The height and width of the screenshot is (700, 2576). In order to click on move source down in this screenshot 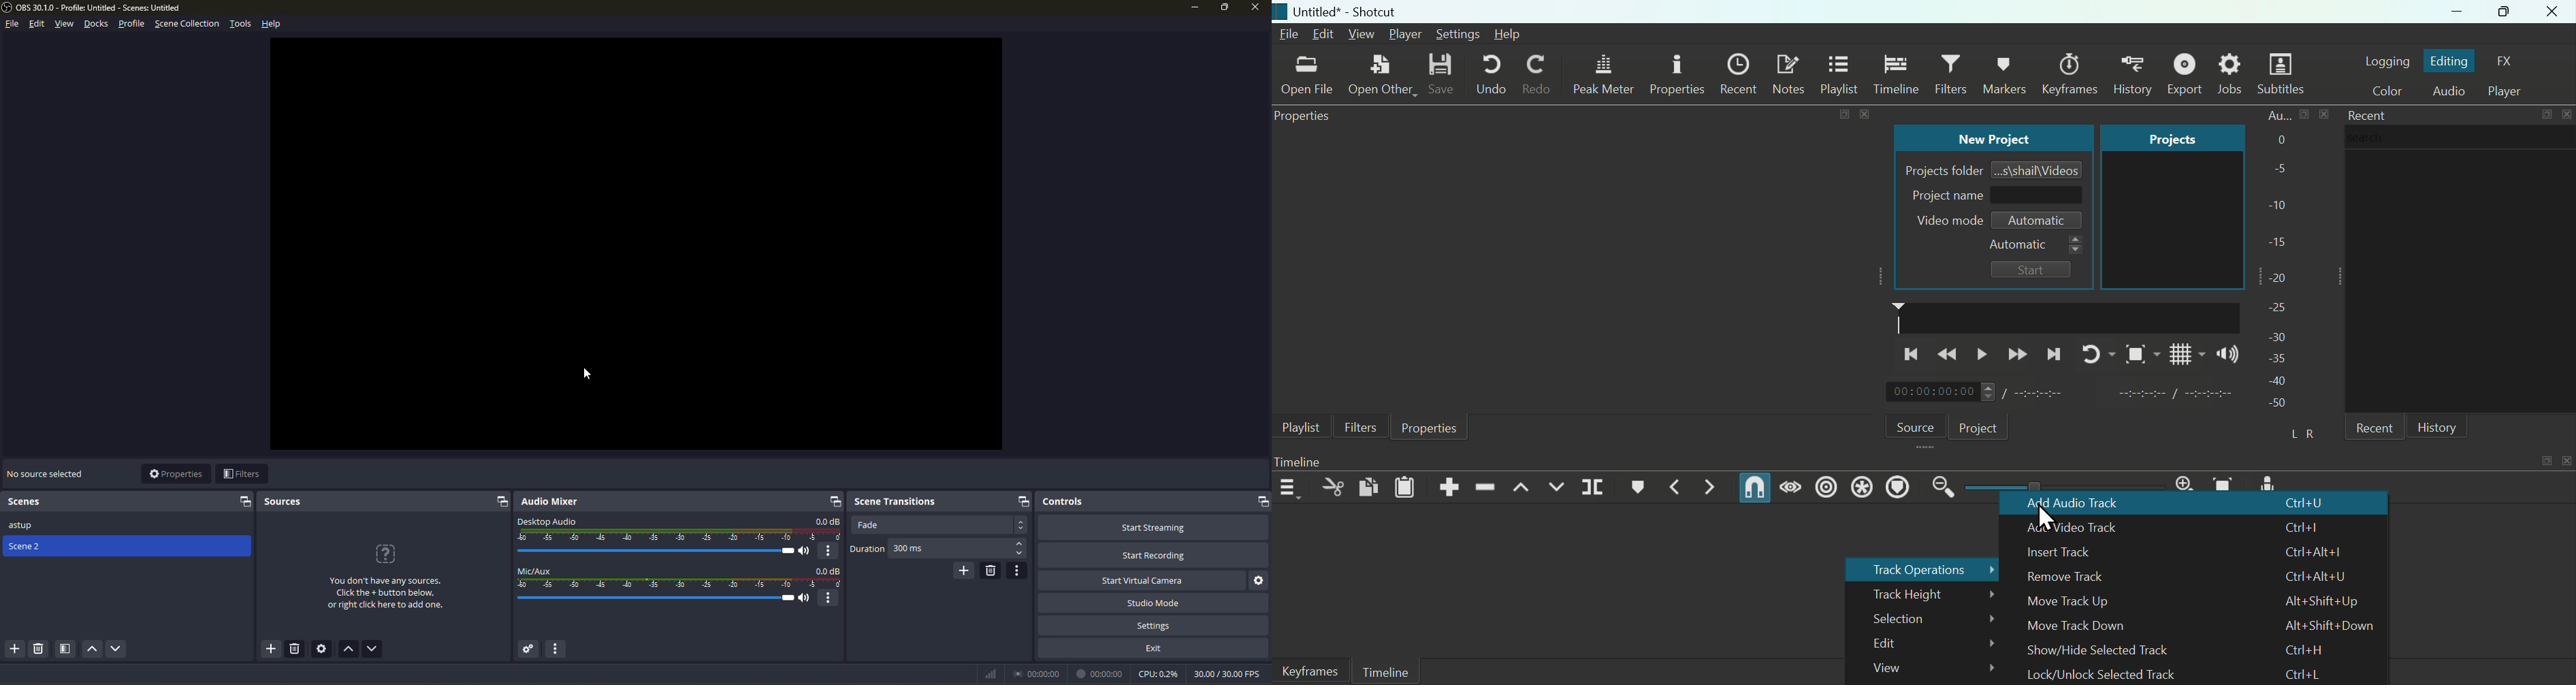, I will do `click(372, 649)`.